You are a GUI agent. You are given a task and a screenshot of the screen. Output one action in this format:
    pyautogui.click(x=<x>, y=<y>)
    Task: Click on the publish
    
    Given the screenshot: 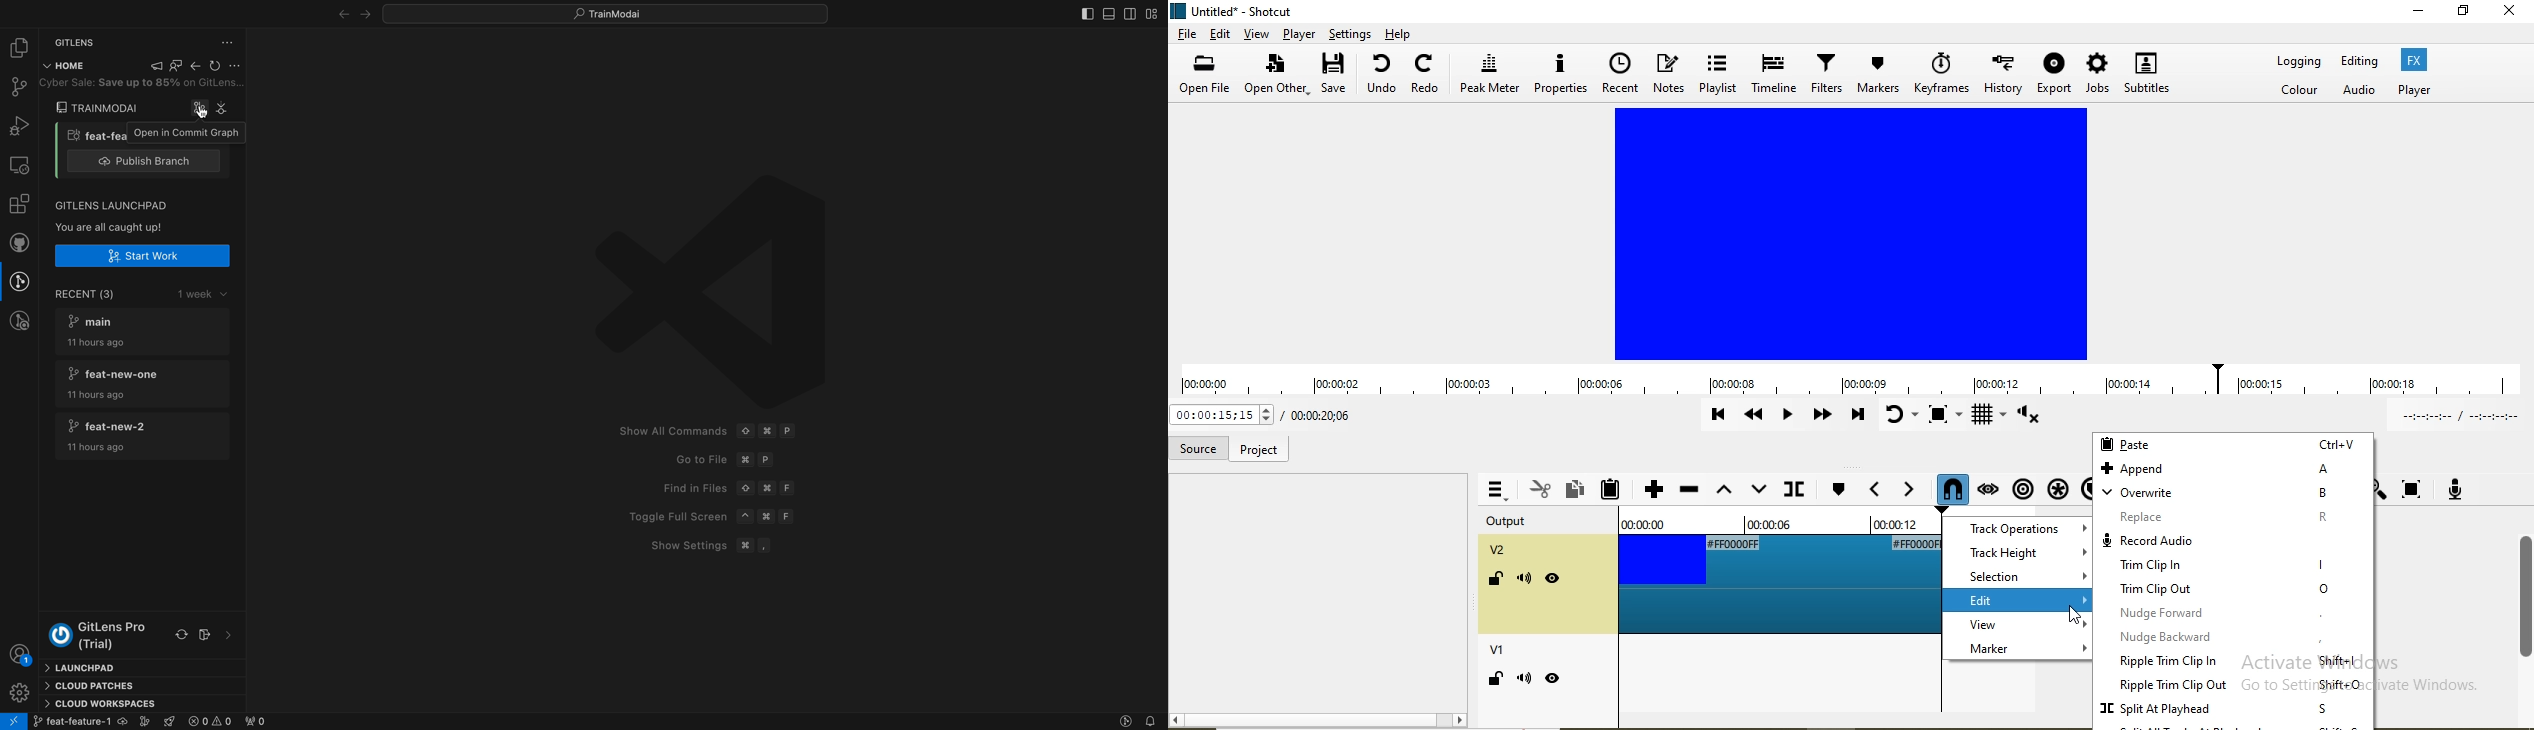 What is the action you would take?
    pyautogui.click(x=145, y=160)
    